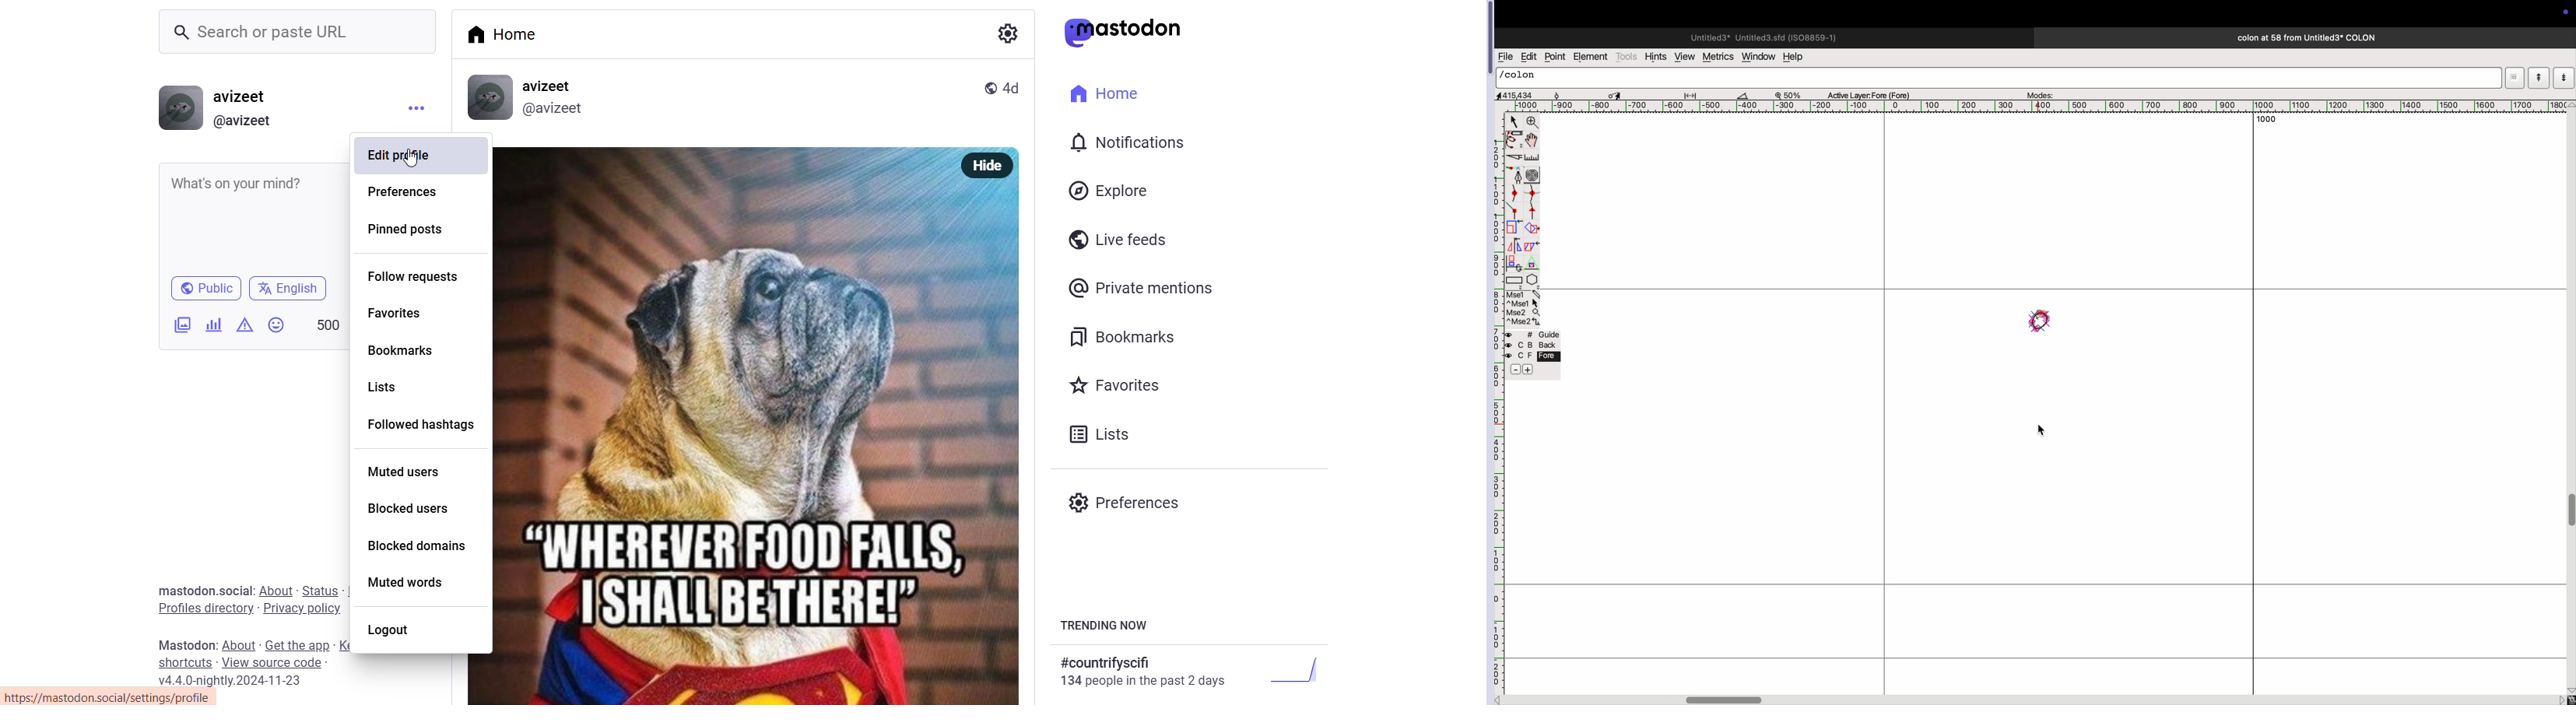 The width and height of the screenshot is (2576, 728). What do you see at coordinates (553, 85) in the screenshot?
I see `name` at bounding box center [553, 85].